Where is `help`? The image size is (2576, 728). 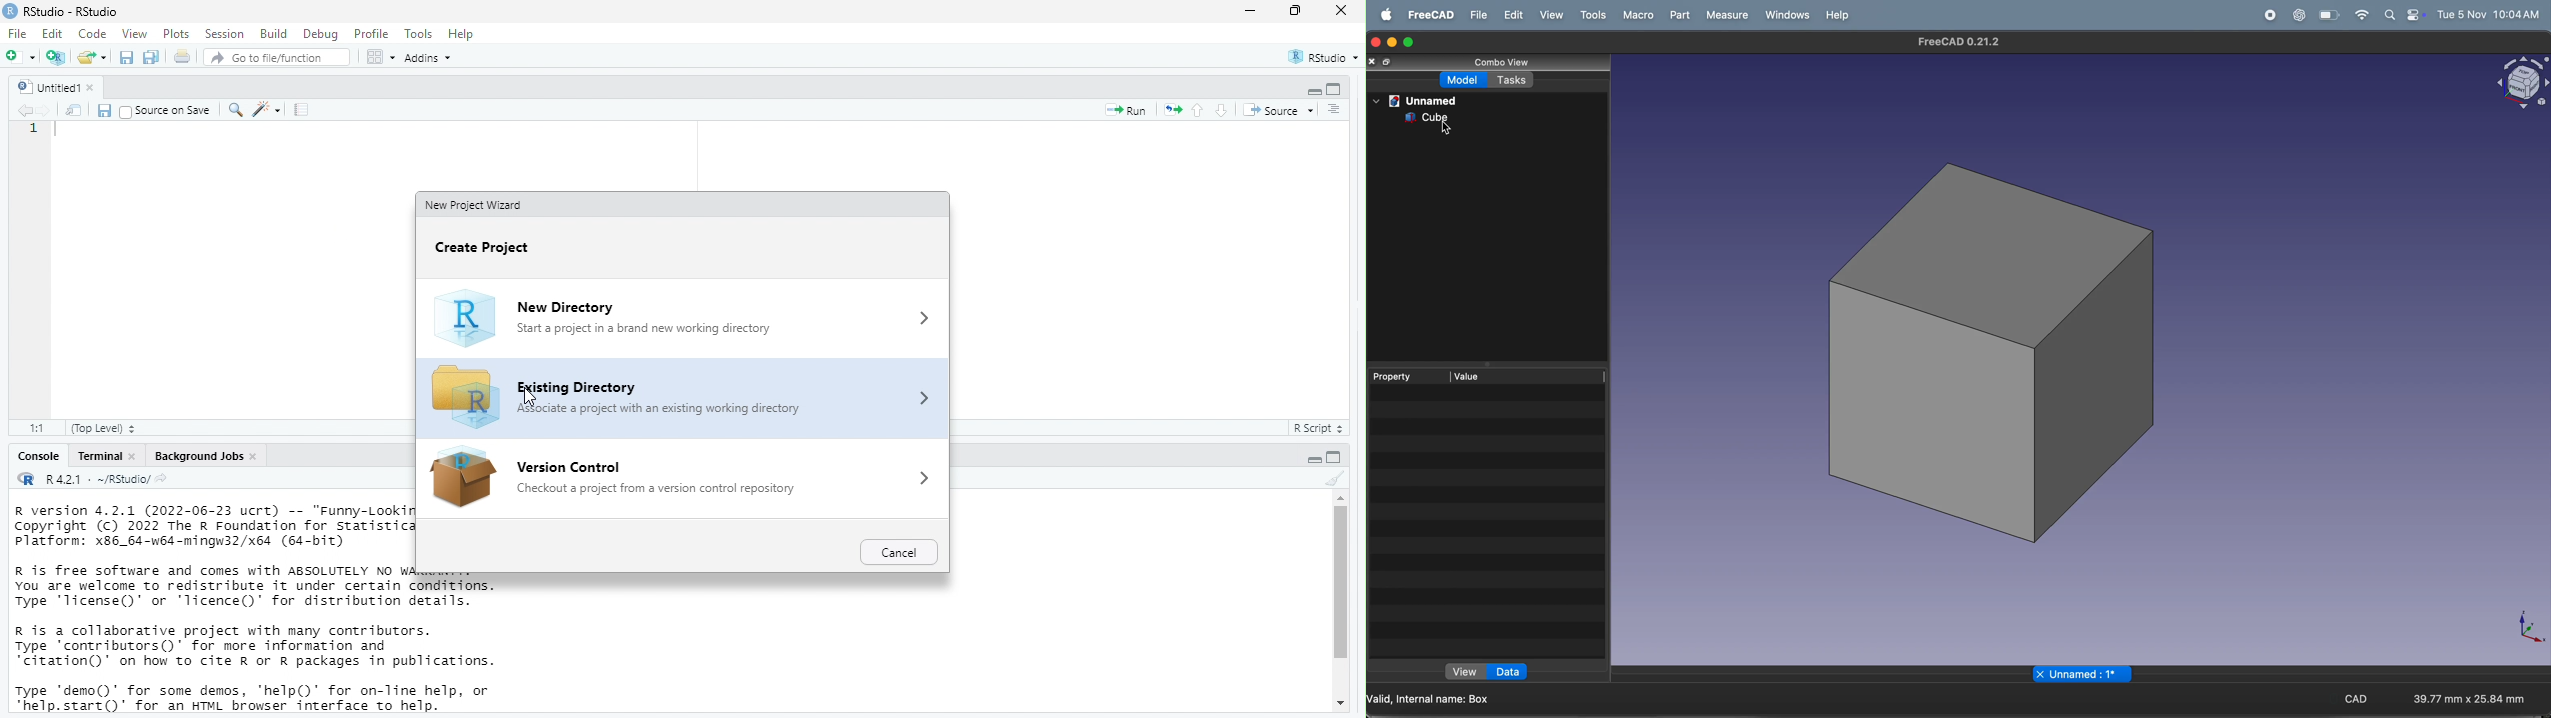
help is located at coordinates (1839, 15).